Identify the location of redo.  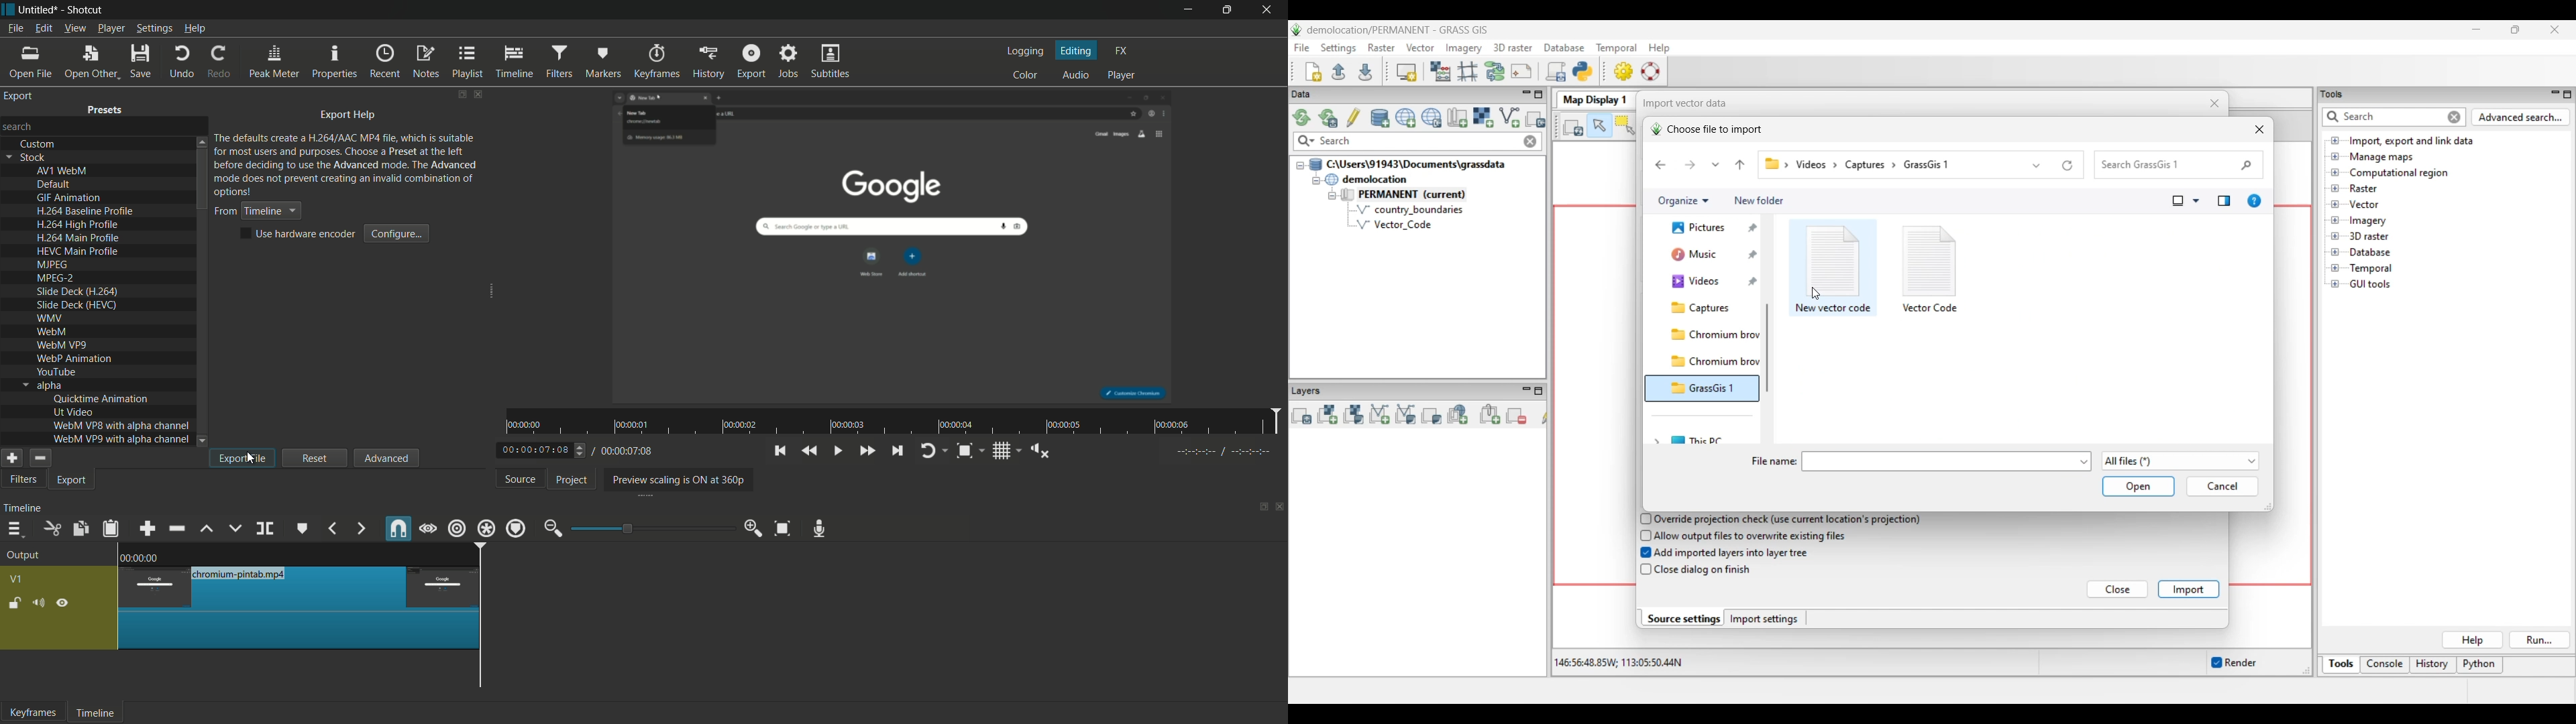
(219, 61).